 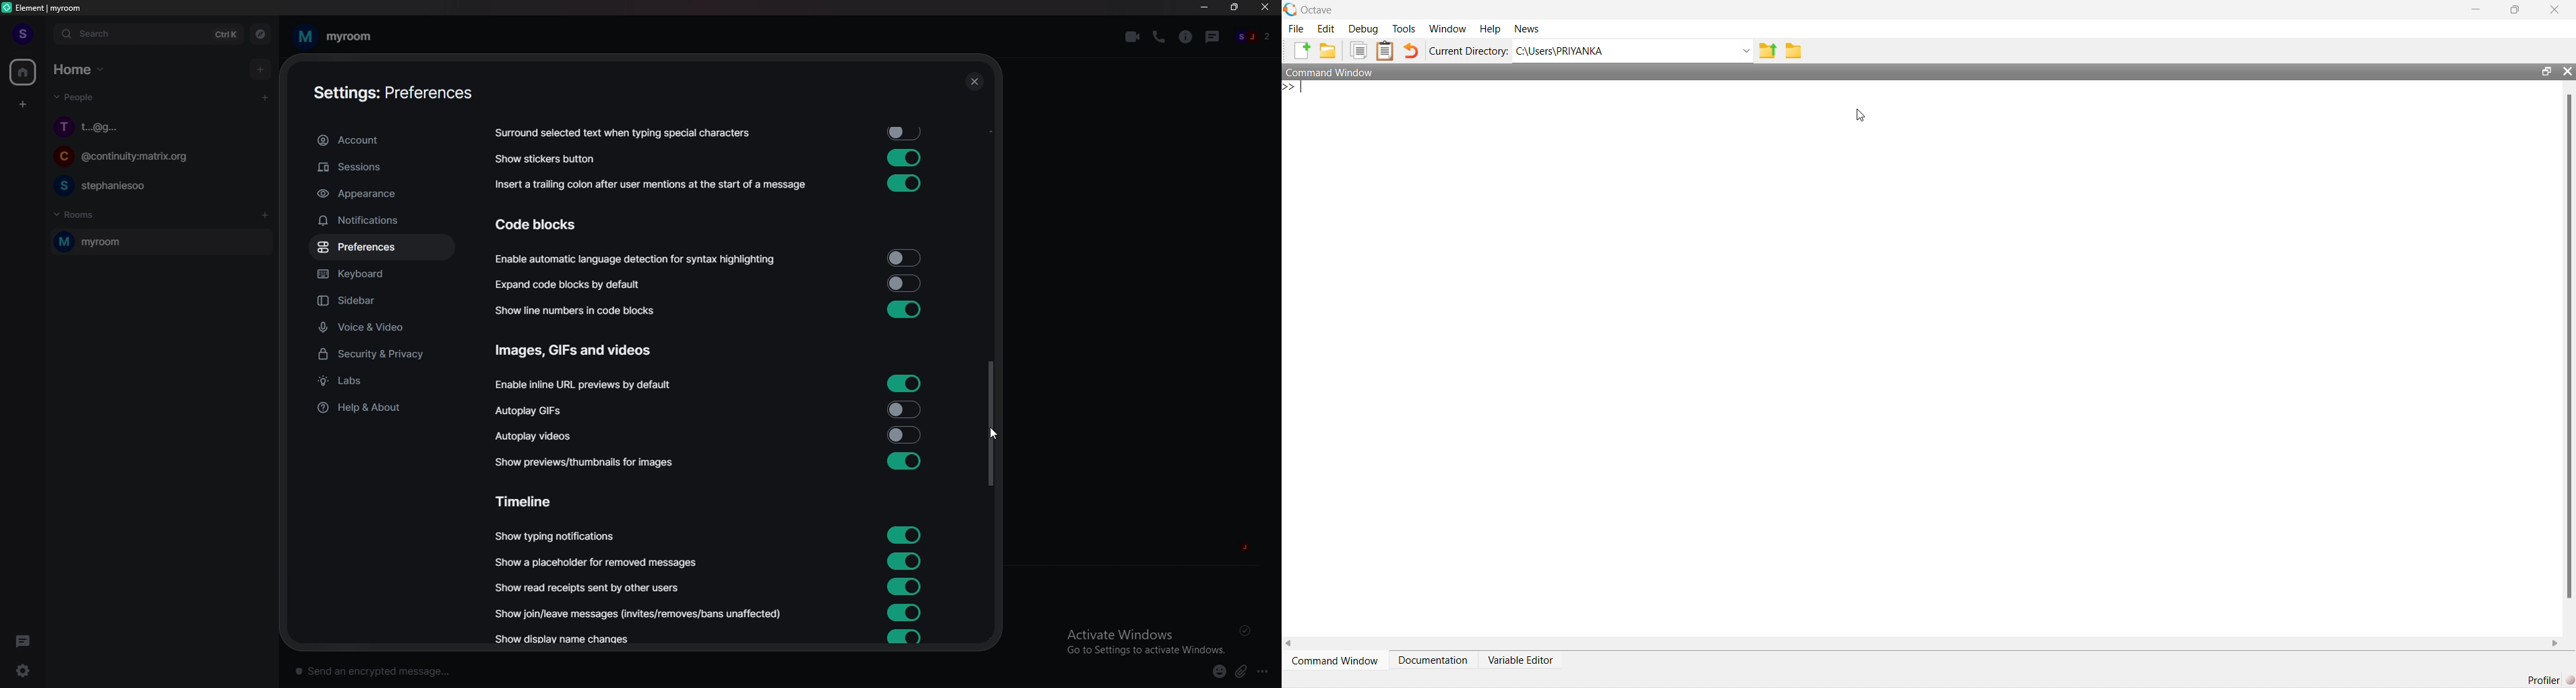 I want to click on show a placeholder for removed messages, so click(x=597, y=562).